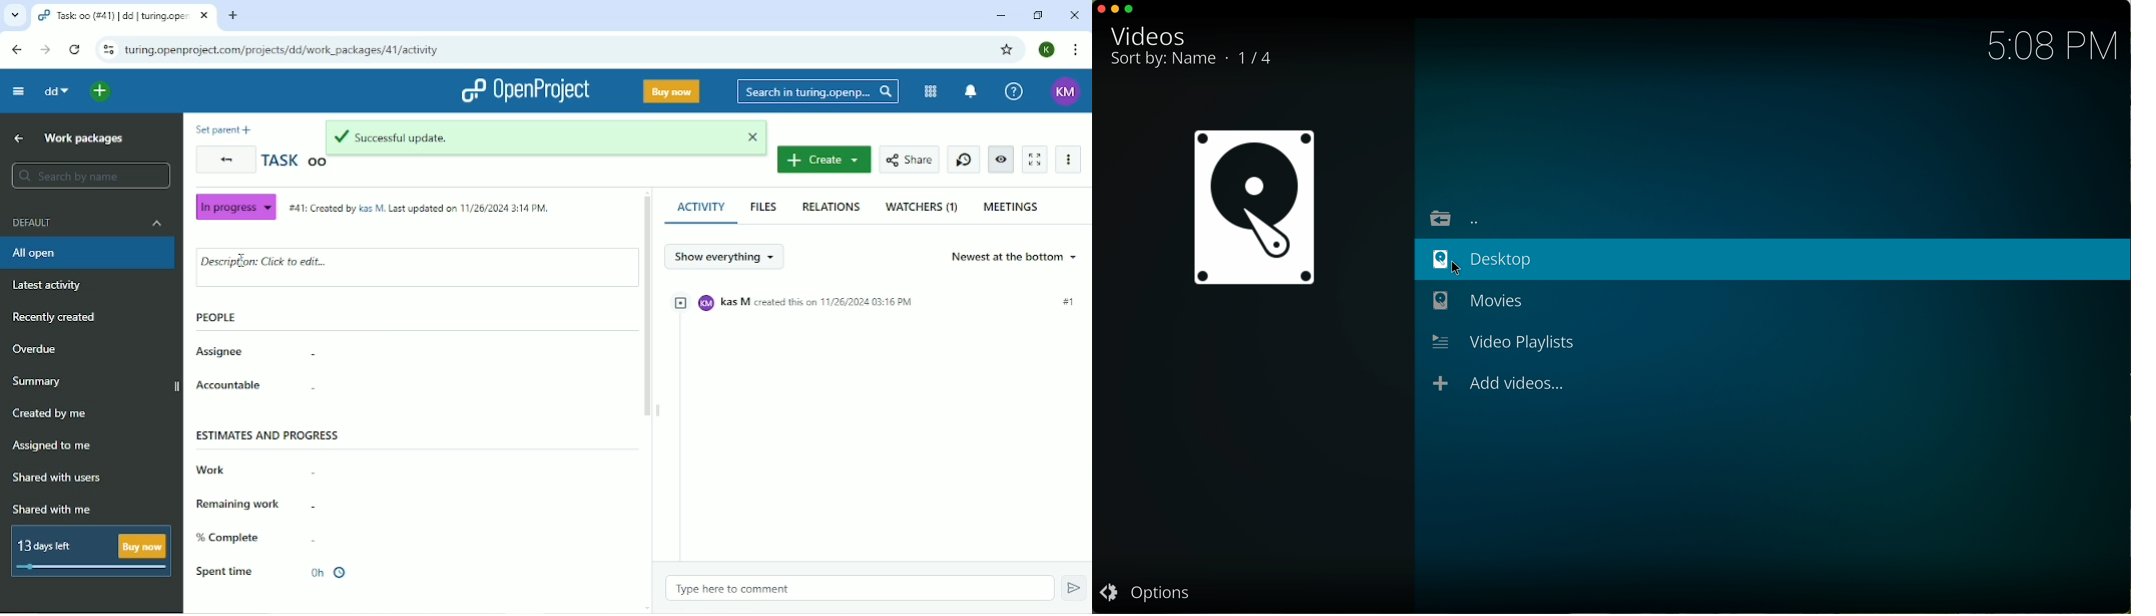 The width and height of the screenshot is (2156, 616). What do you see at coordinates (57, 91) in the screenshot?
I see `dd` at bounding box center [57, 91].